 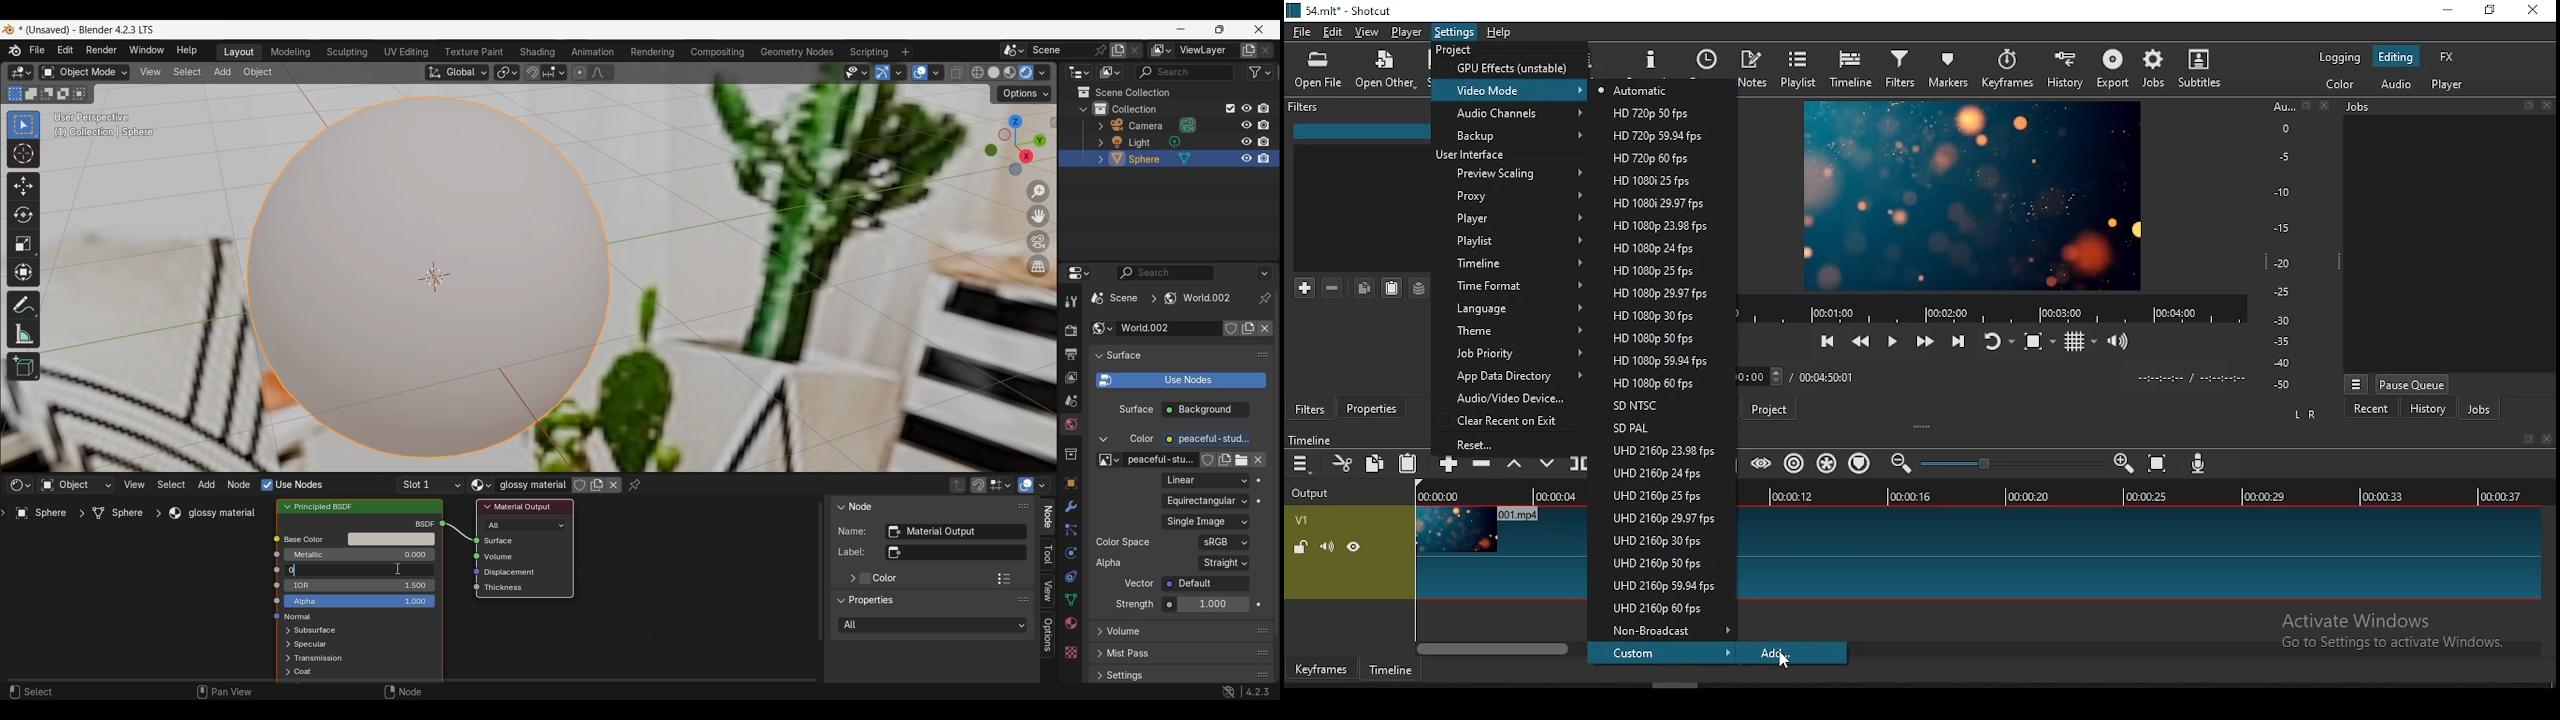 I want to click on Switch the current view from perspective/orthographic projection, so click(x=1039, y=266).